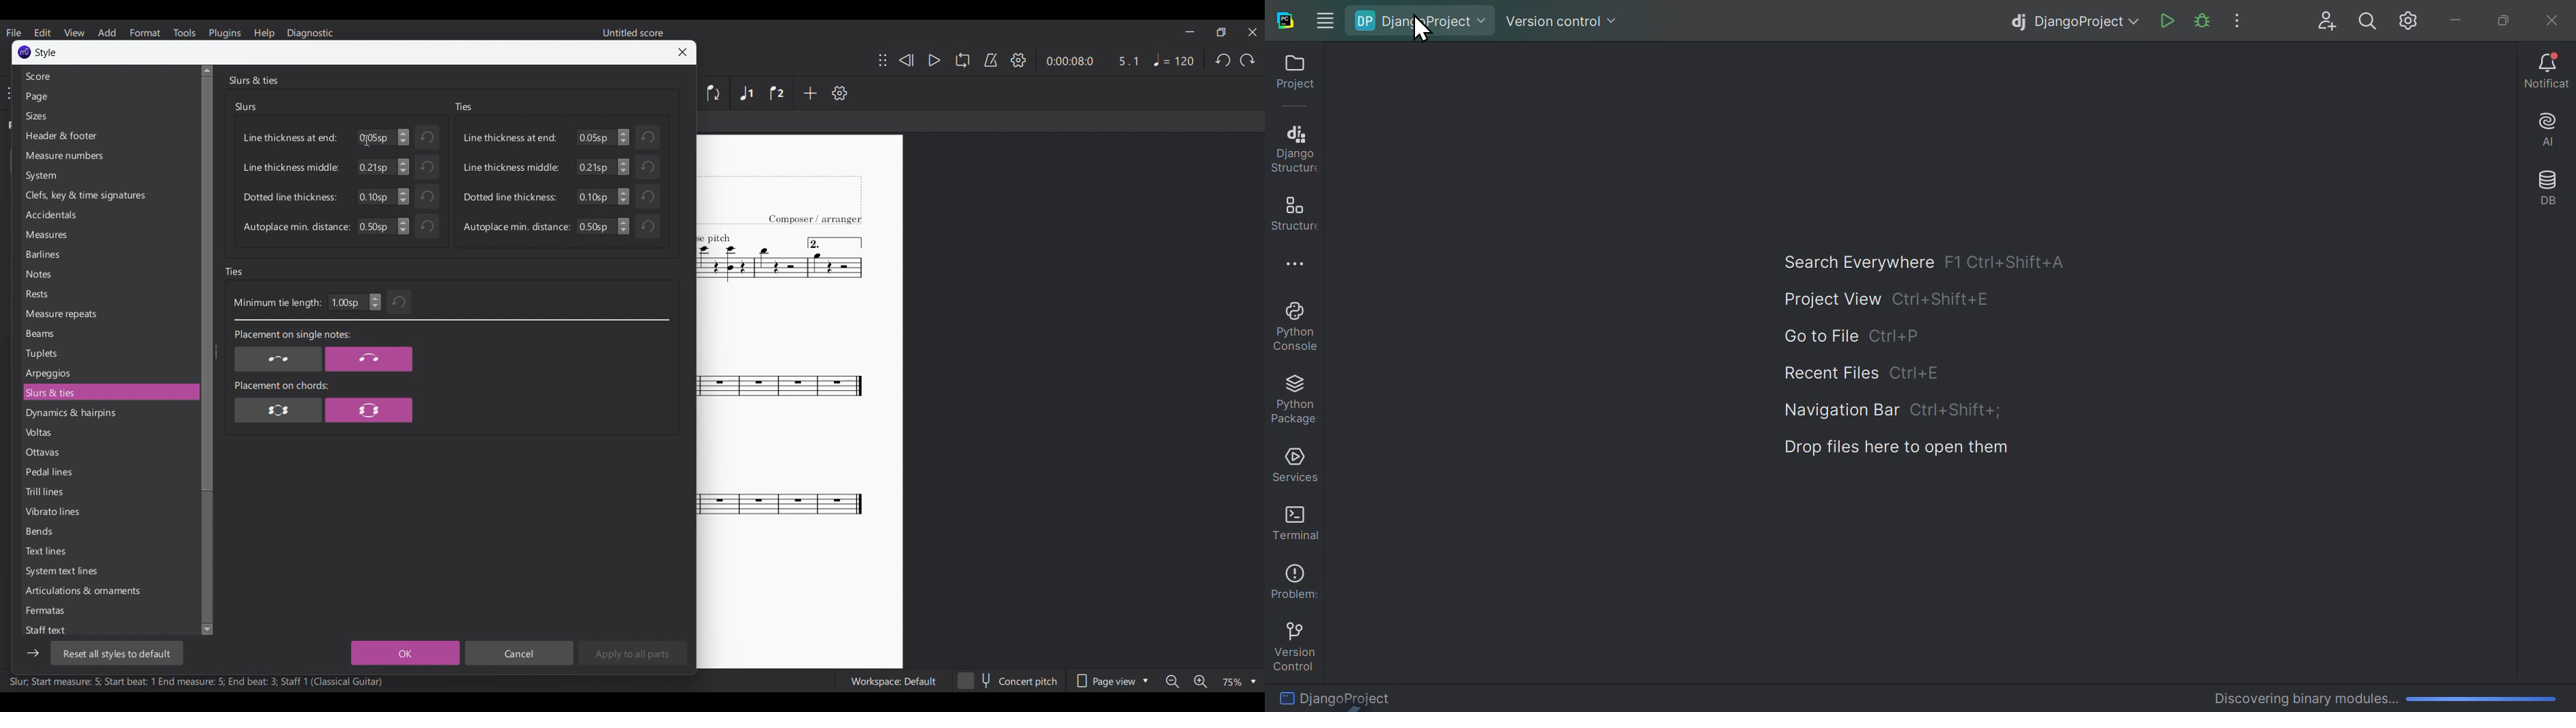  What do you see at coordinates (291, 167) in the screenshot?
I see `Line thickness middle` at bounding box center [291, 167].